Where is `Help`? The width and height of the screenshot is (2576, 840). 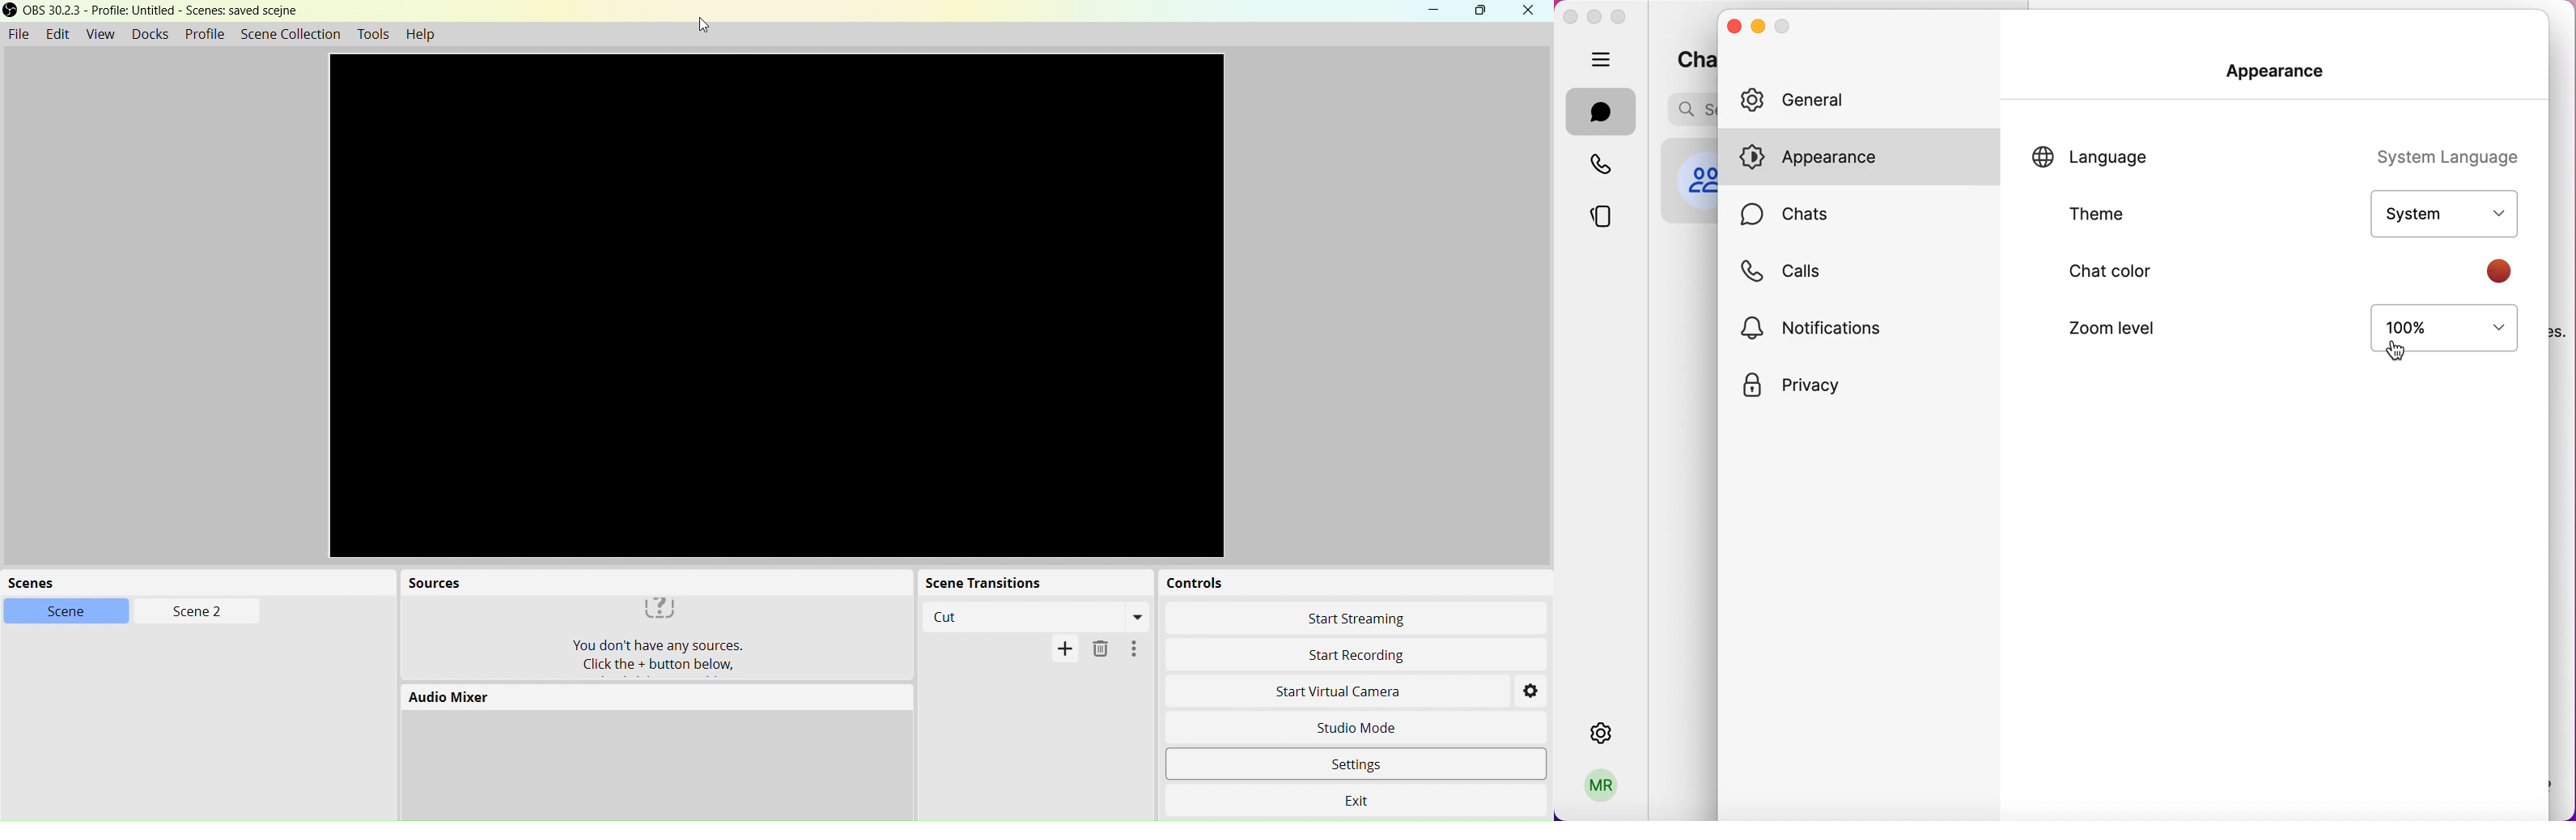
Help is located at coordinates (426, 36).